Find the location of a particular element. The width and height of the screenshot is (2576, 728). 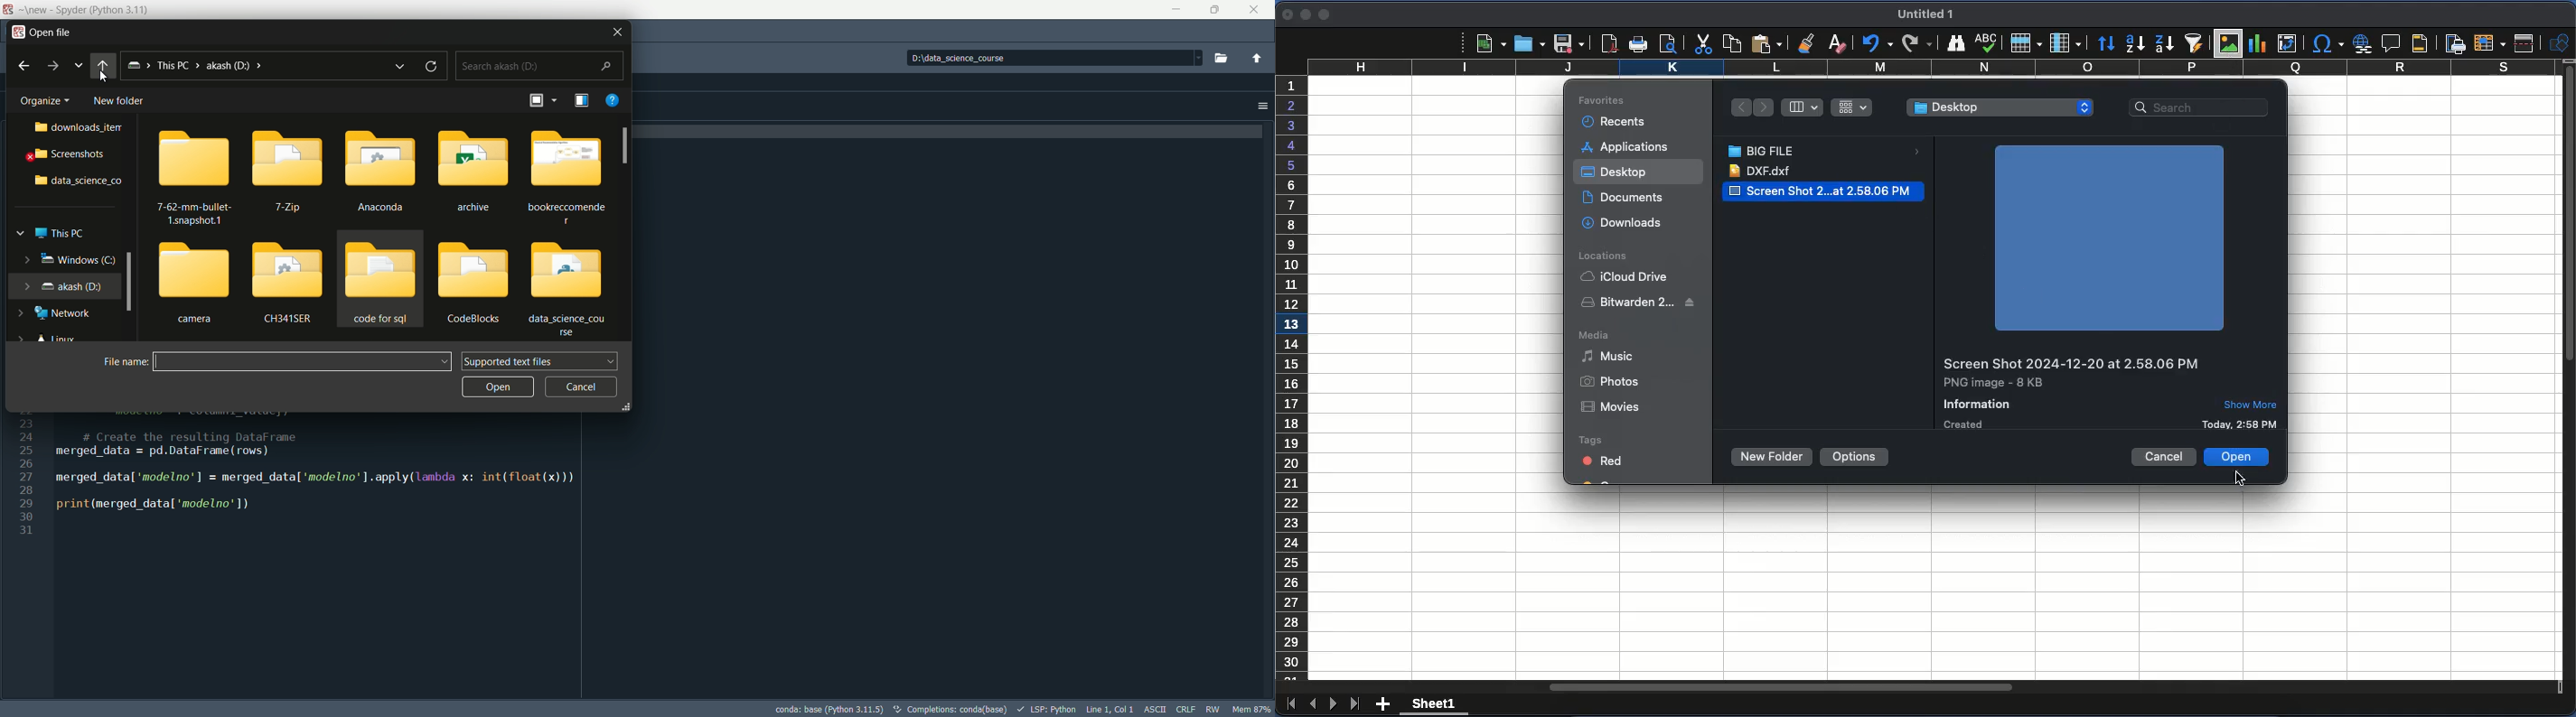

lsp:python is located at coordinates (1046, 708).